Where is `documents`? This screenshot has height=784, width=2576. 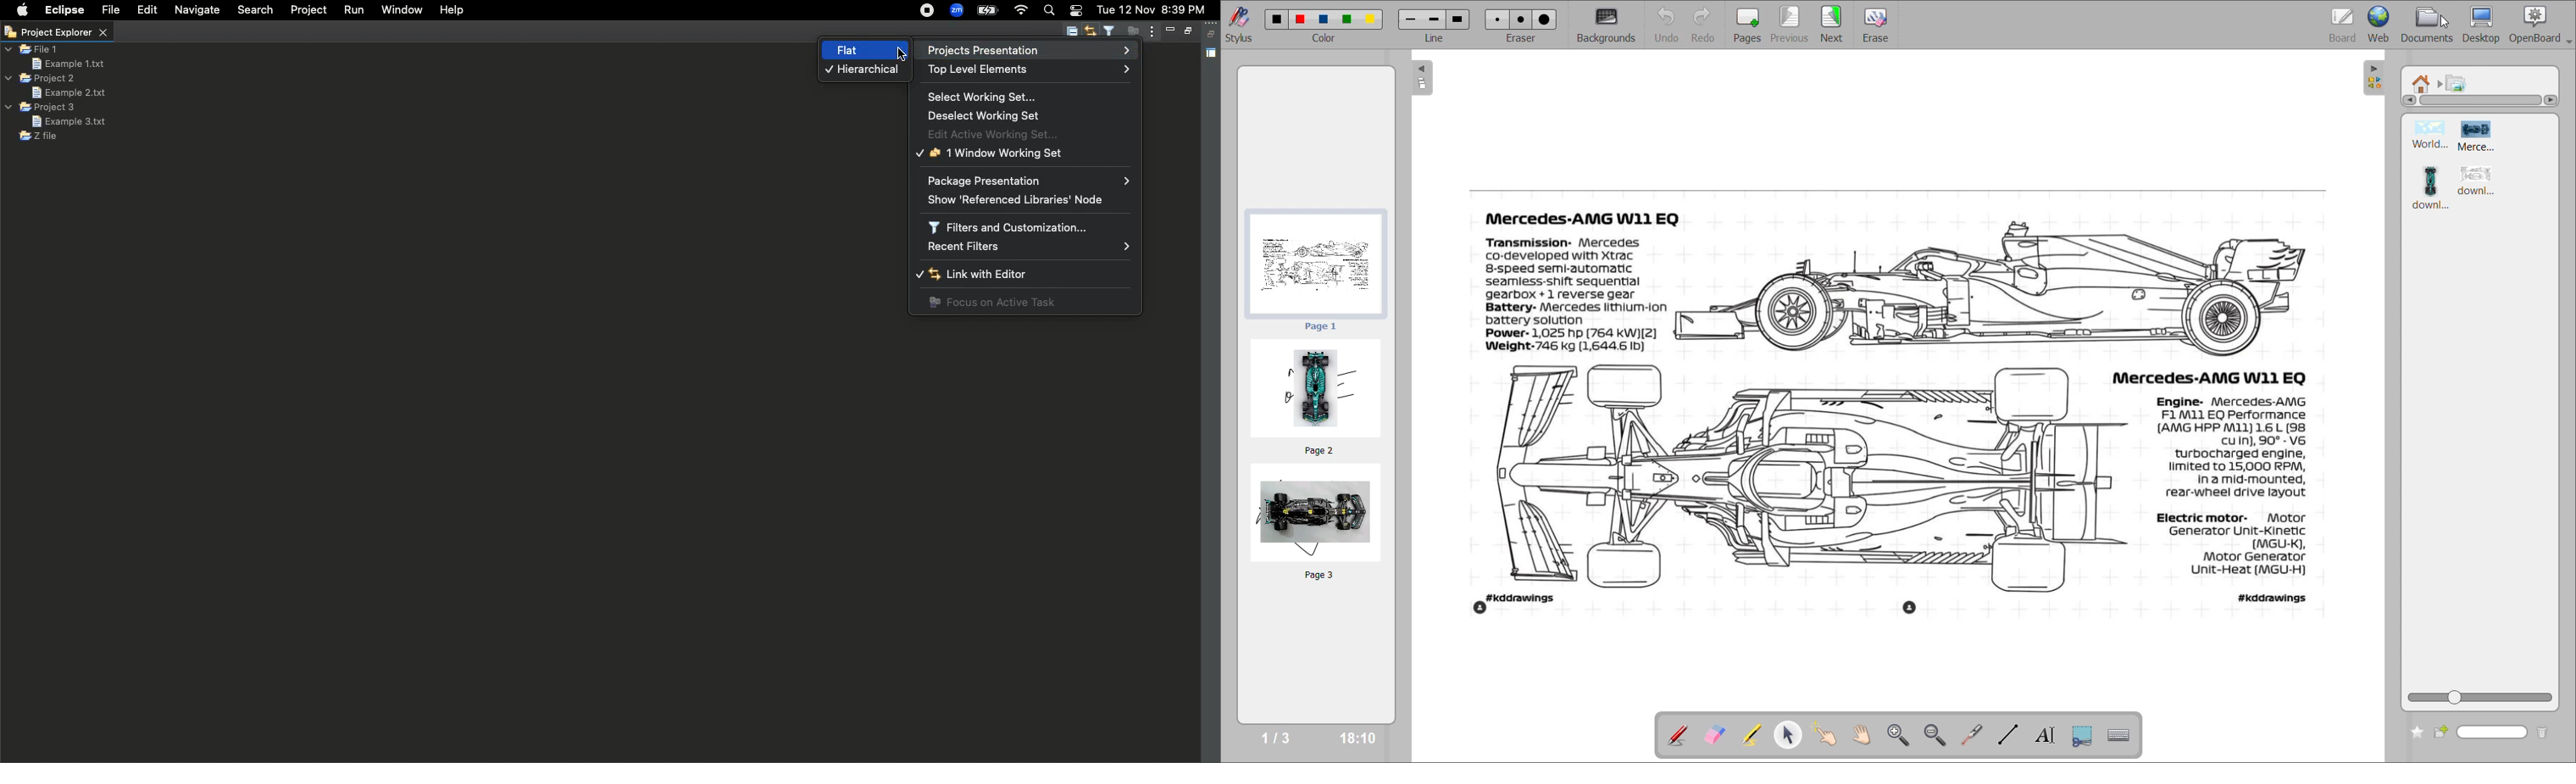 documents is located at coordinates (2426, 25).